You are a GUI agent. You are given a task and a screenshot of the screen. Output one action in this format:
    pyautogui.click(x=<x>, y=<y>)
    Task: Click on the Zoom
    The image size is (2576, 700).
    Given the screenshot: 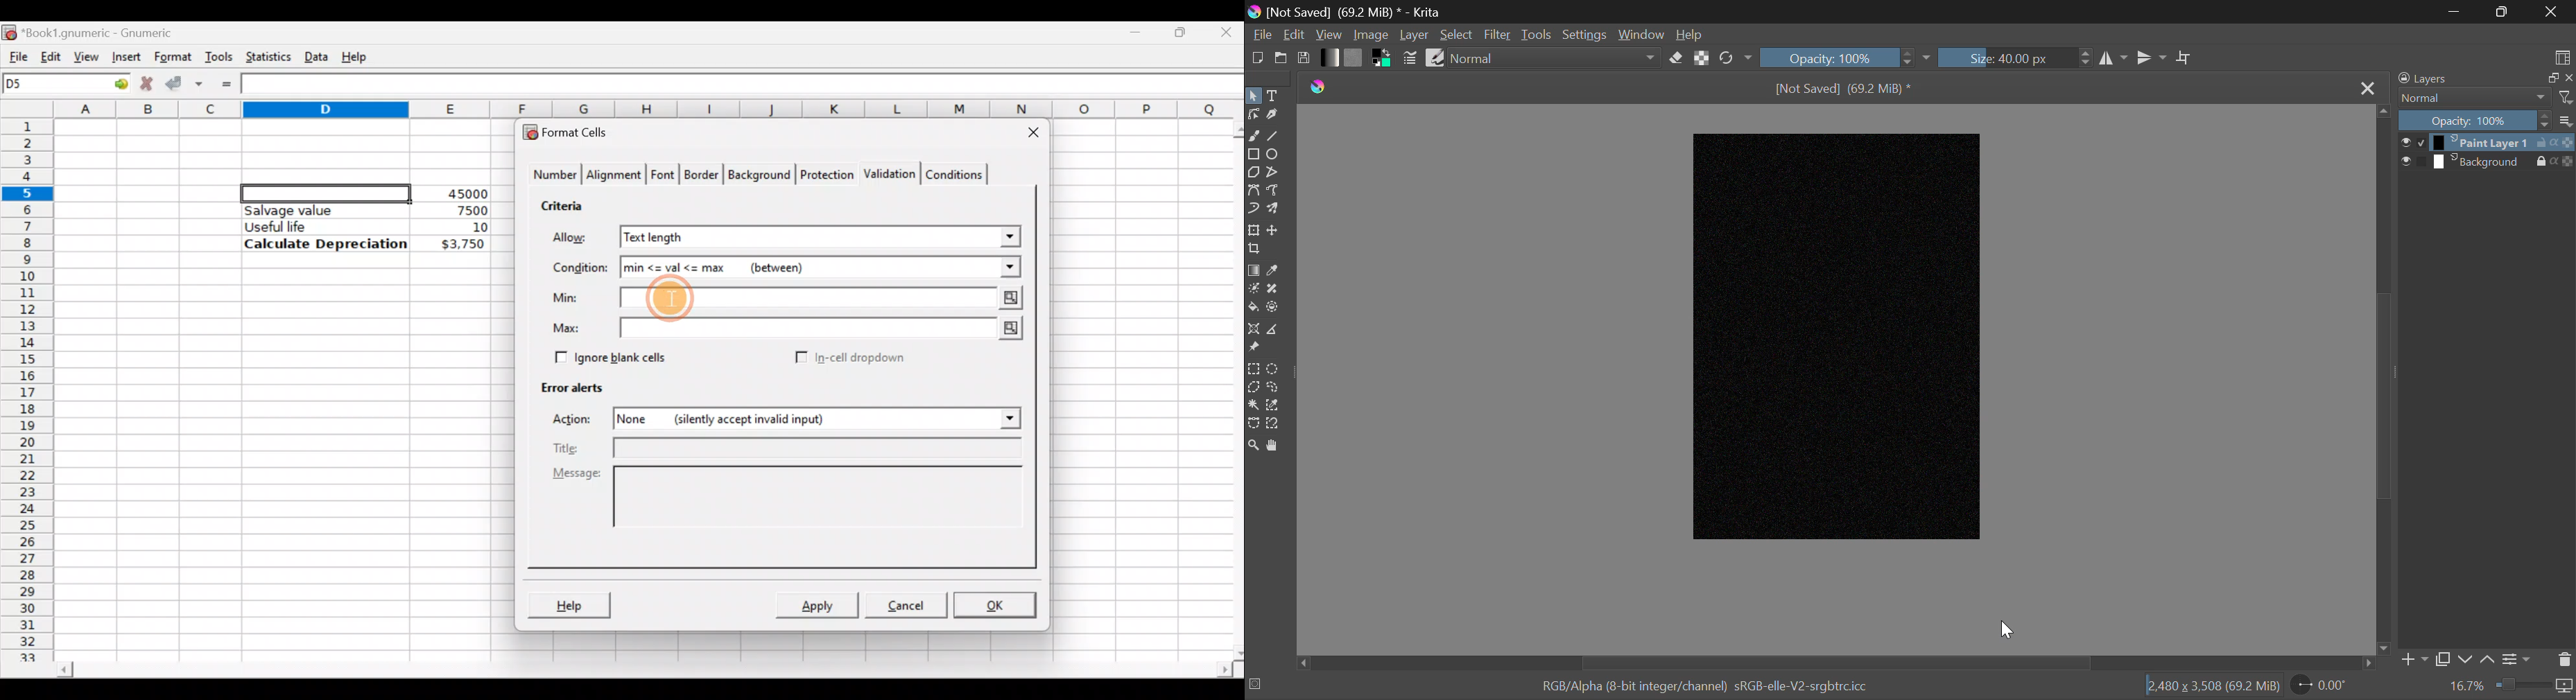 What is the action you would take?
    pyautogui.click(x=2534, y=688)
    